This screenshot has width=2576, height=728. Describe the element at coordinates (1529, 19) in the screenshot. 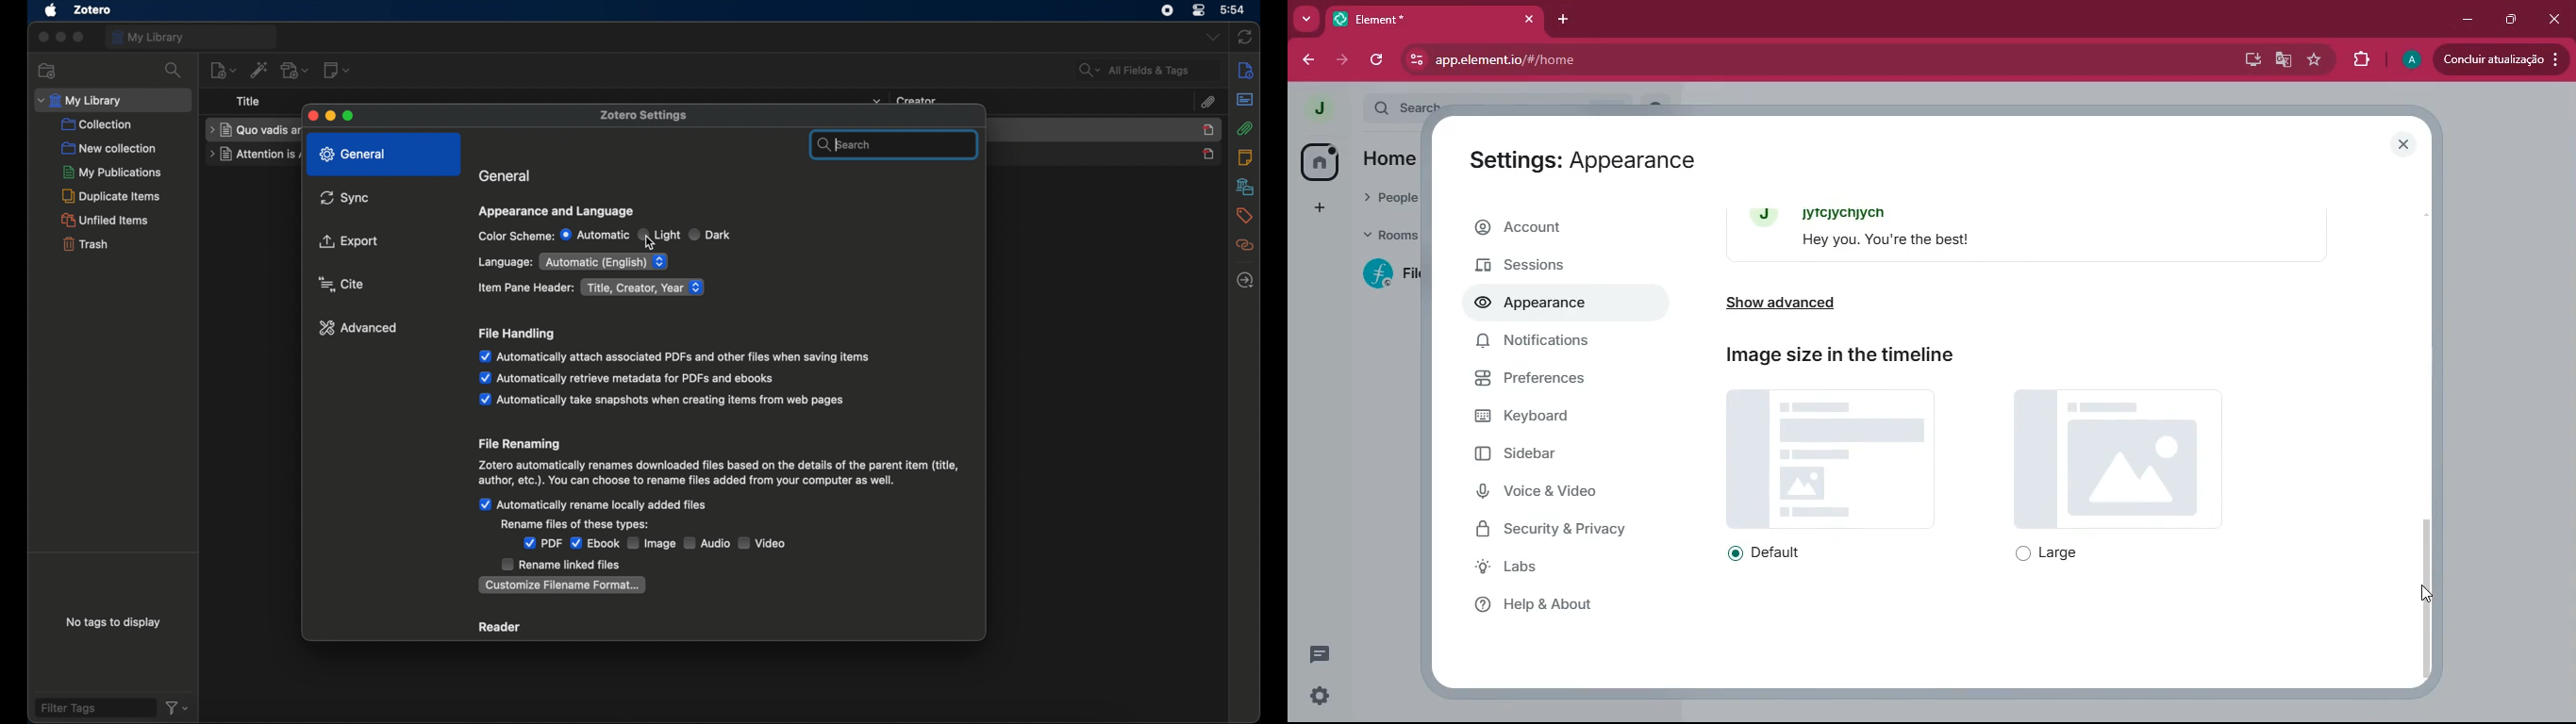

I see `close` at that location.